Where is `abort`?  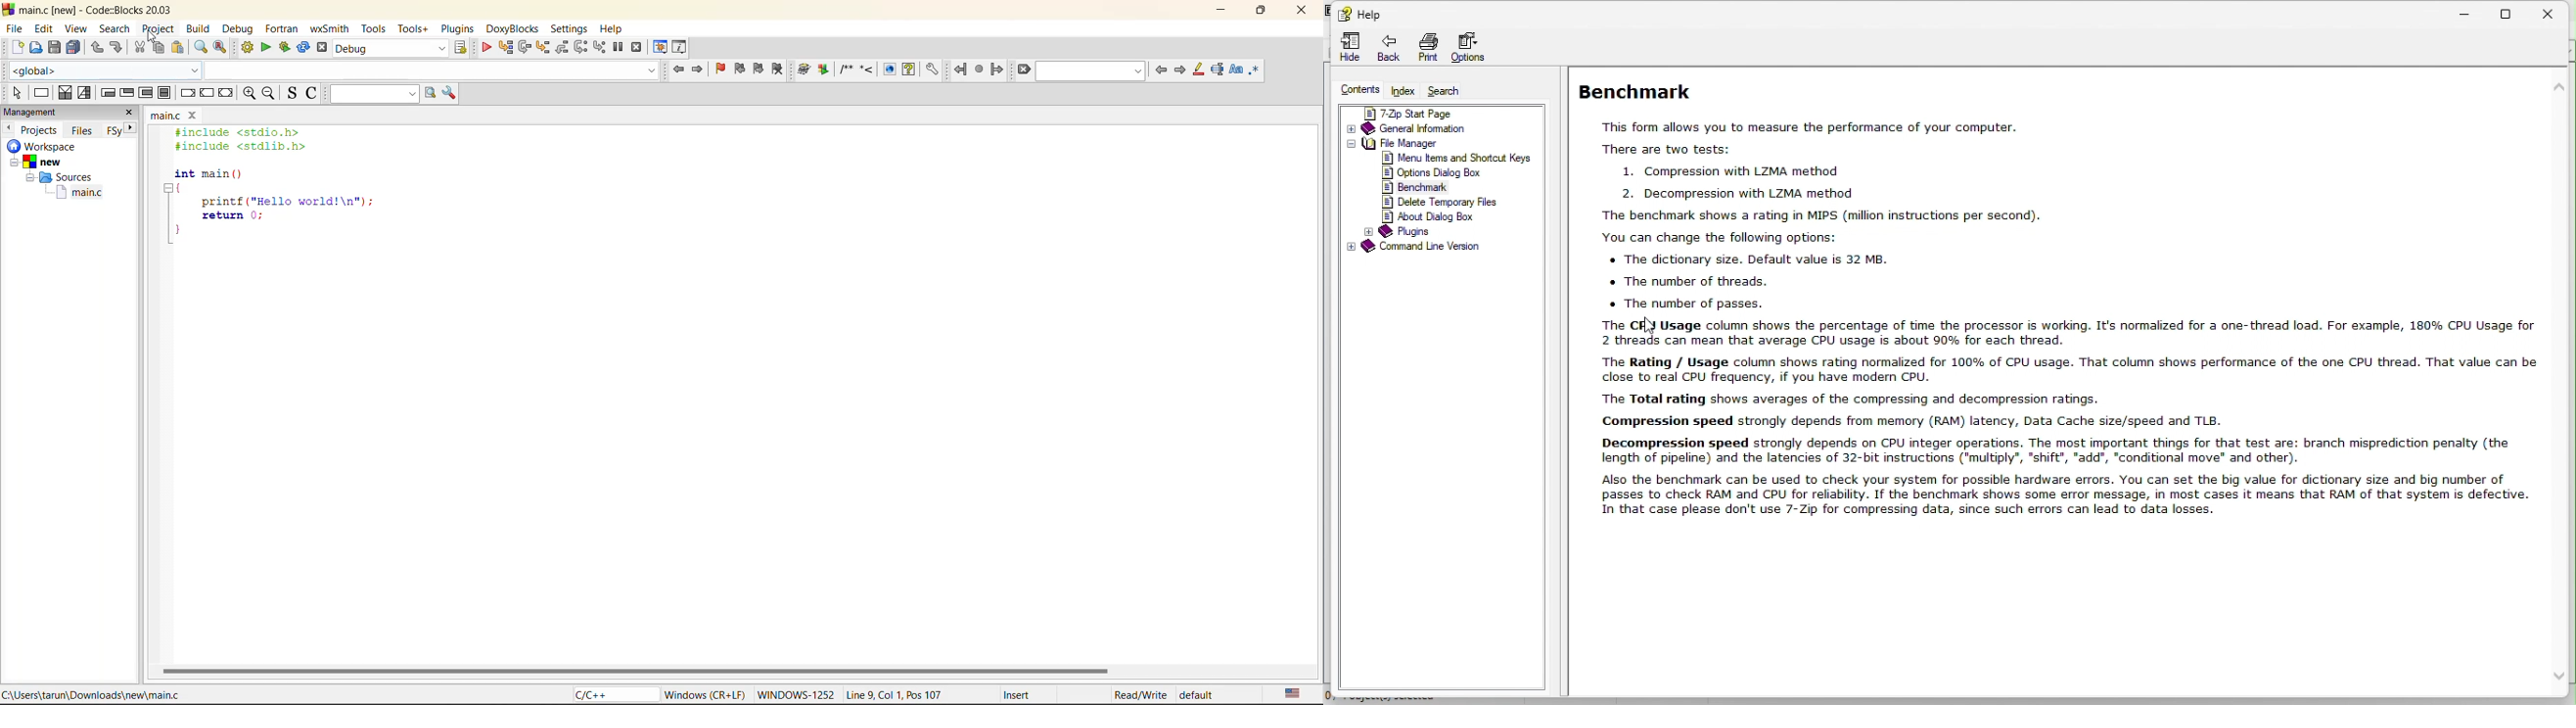
abort is located at coordinates (325, 48).